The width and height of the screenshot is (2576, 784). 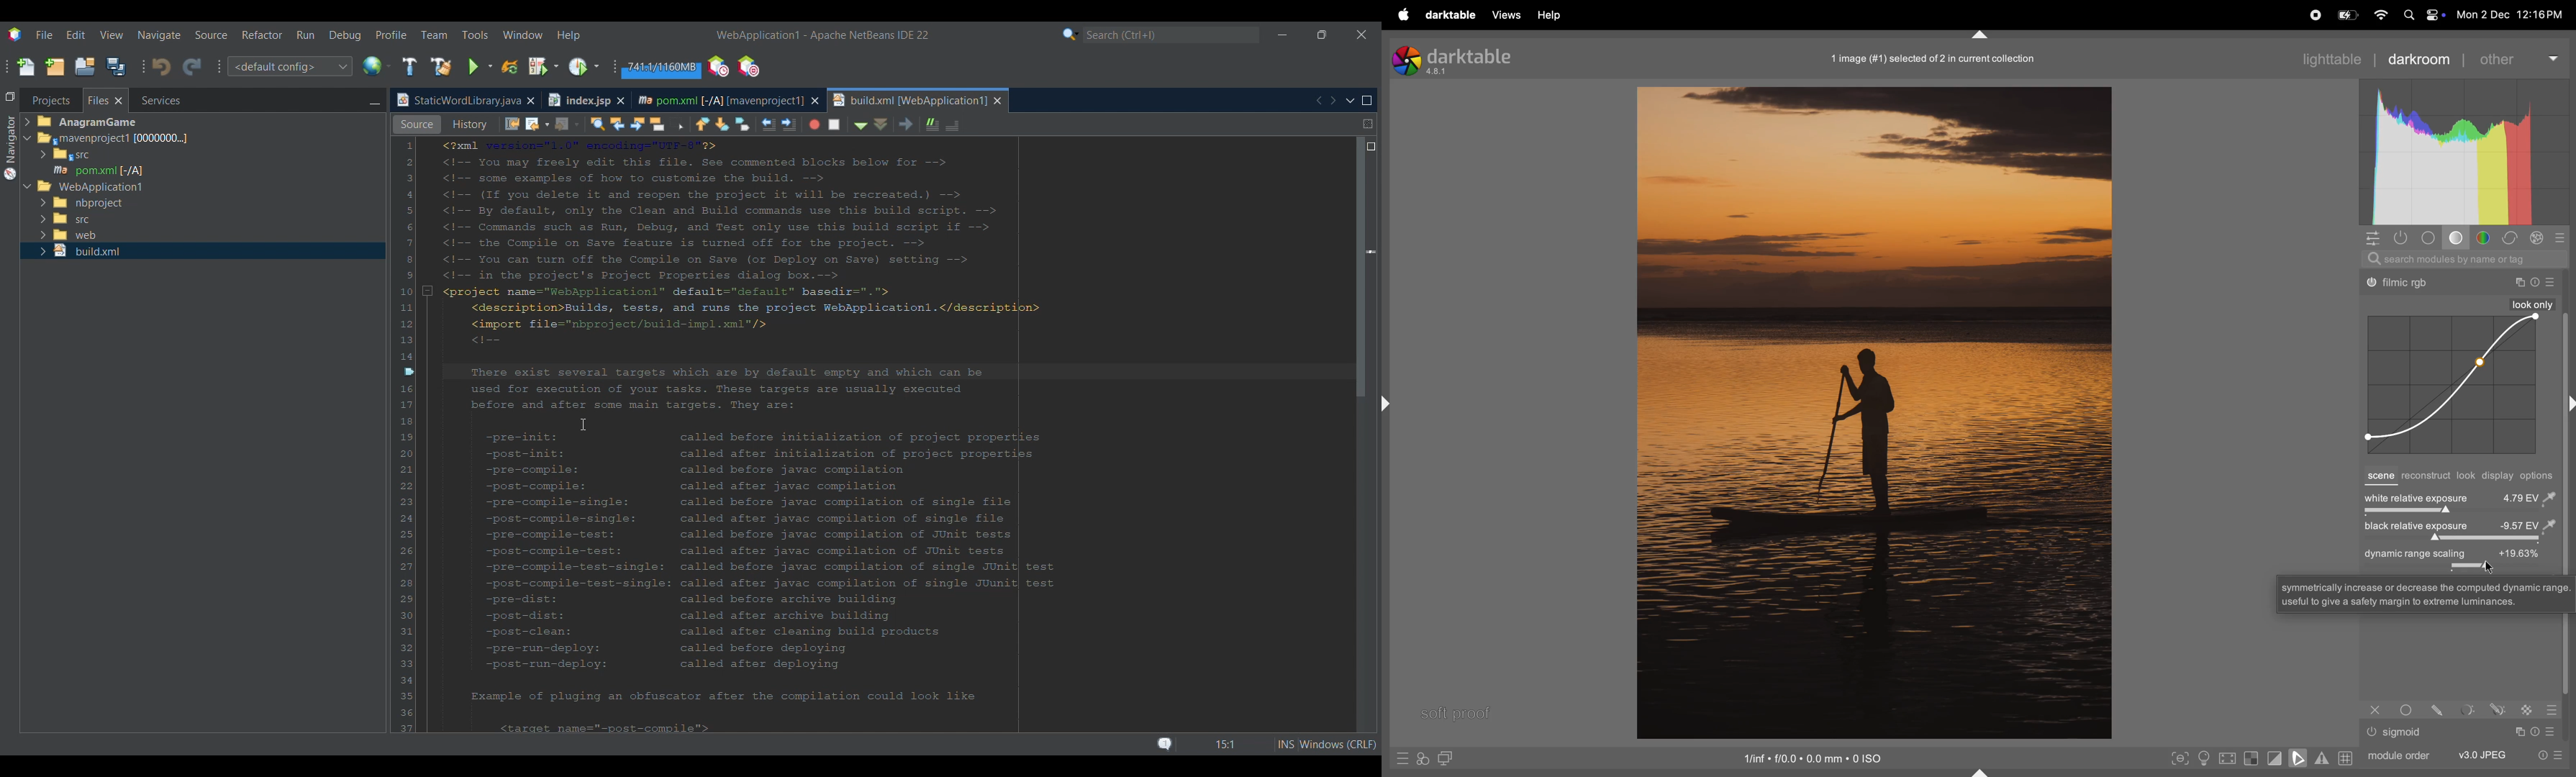 I want to click on black exposure, so click(x=2459, y=527).